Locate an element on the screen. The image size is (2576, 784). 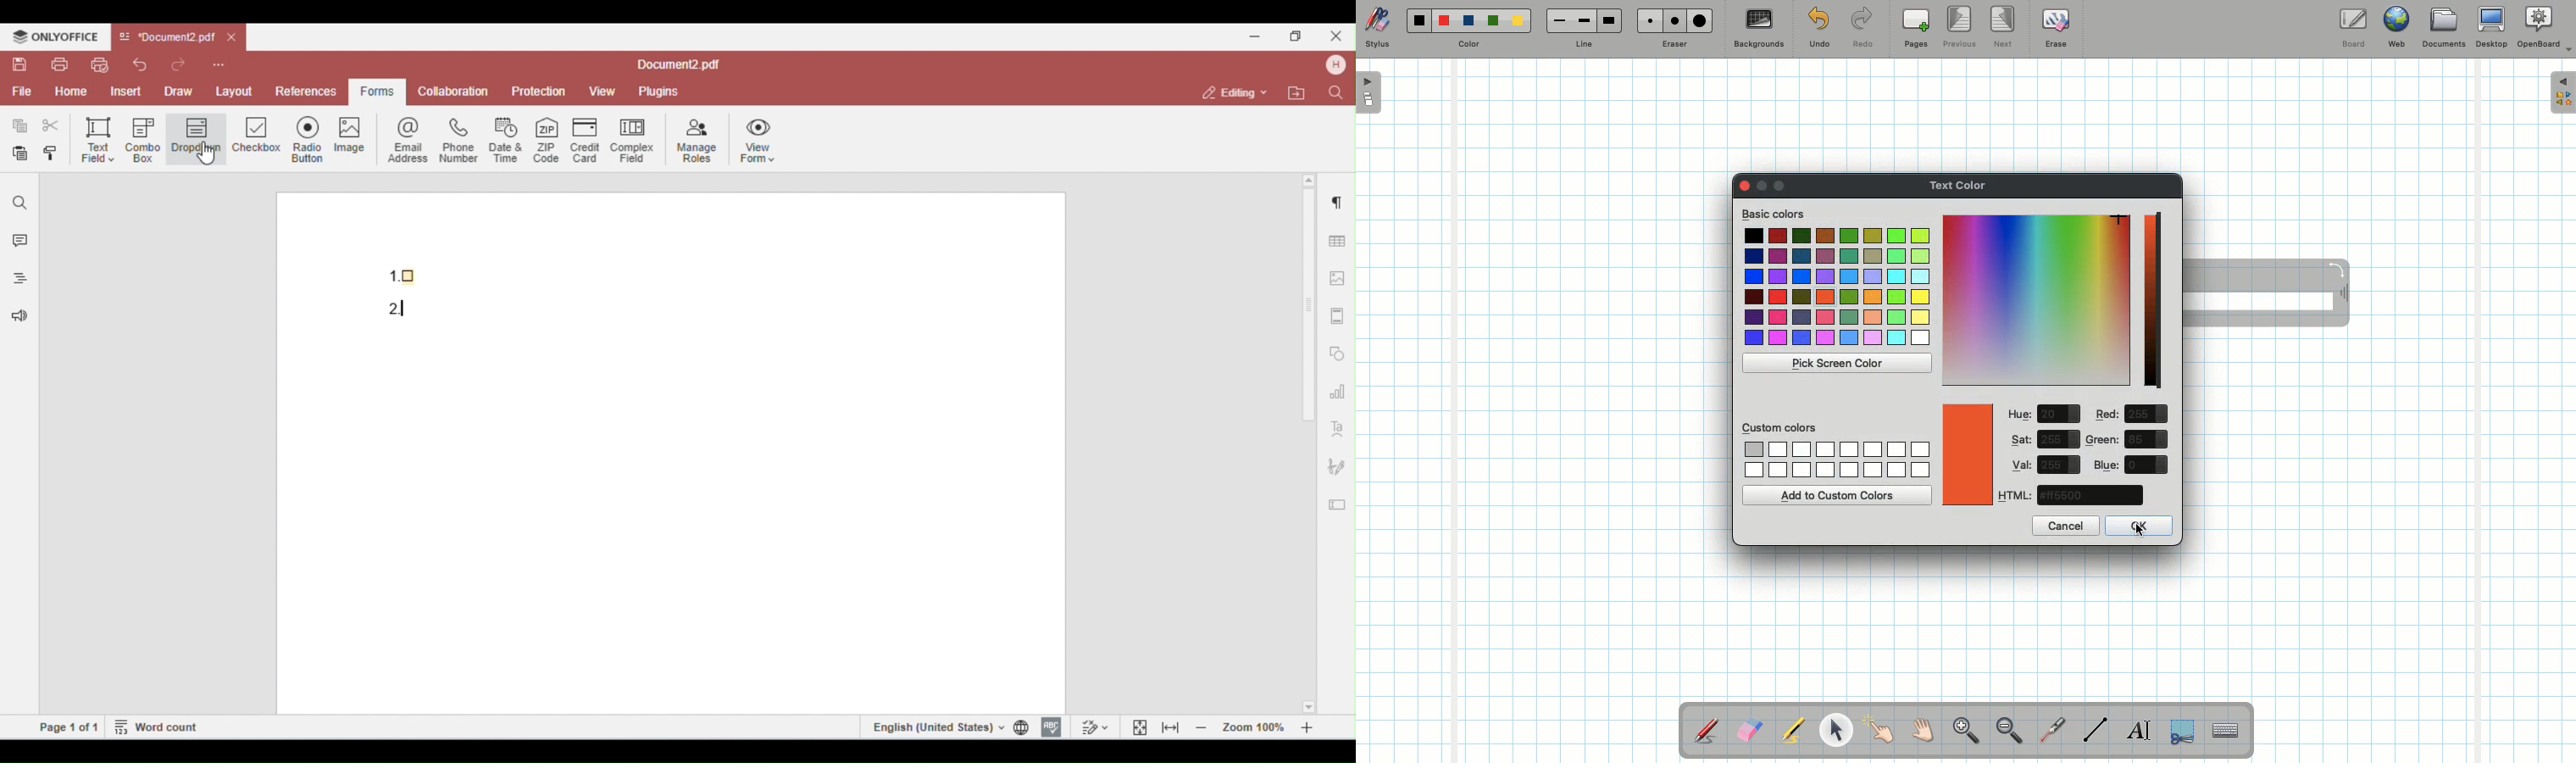
Hue is located at coordinates (2021, 415).